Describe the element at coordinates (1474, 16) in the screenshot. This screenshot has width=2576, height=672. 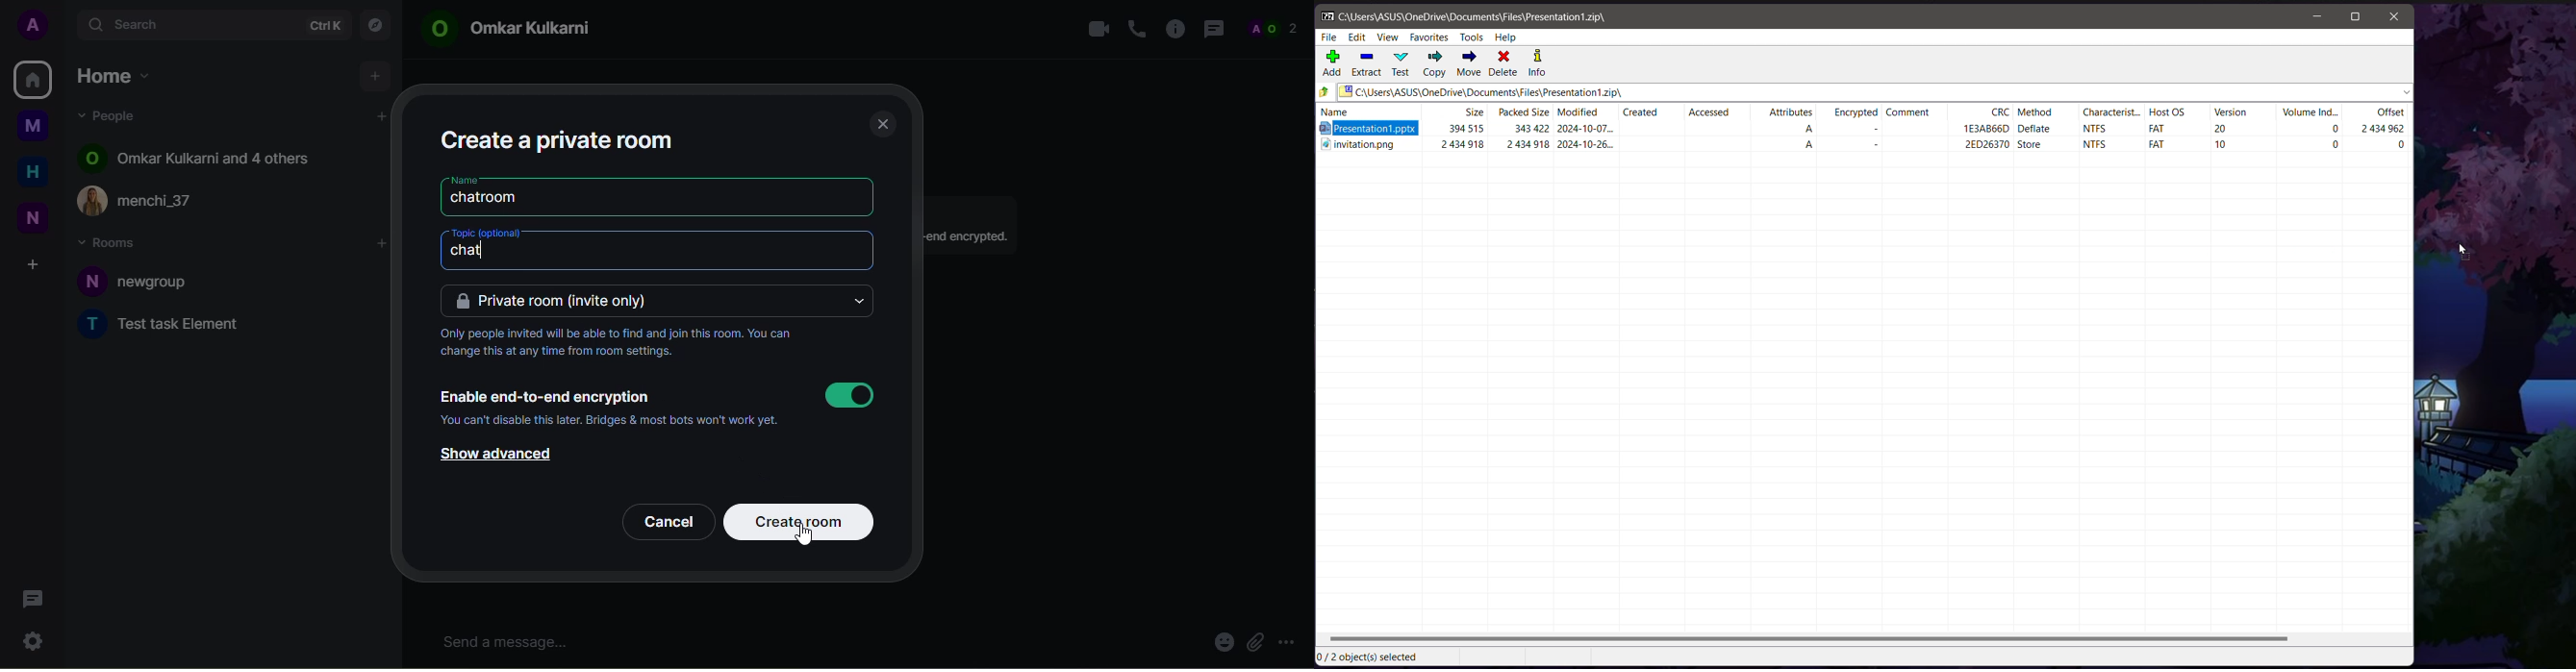
I see `Current Folder Path` at that location.